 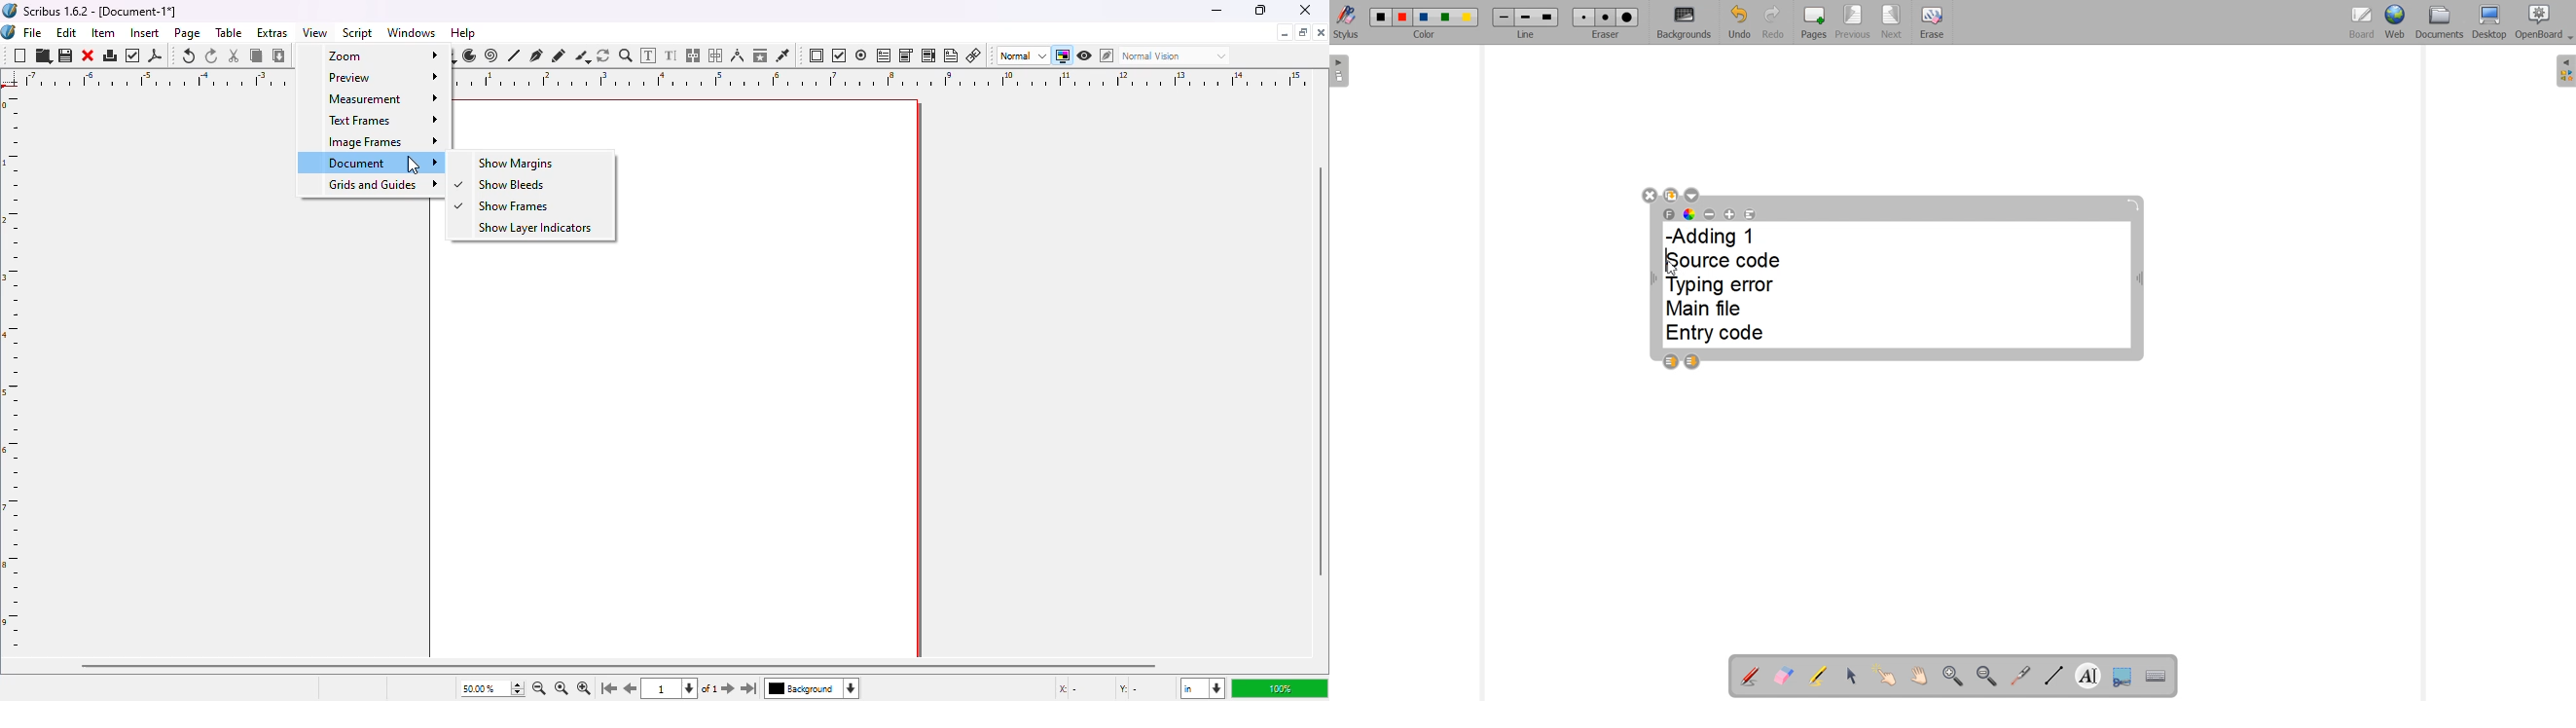 I want to click on preflight verifier, so click(x=134, y=55).